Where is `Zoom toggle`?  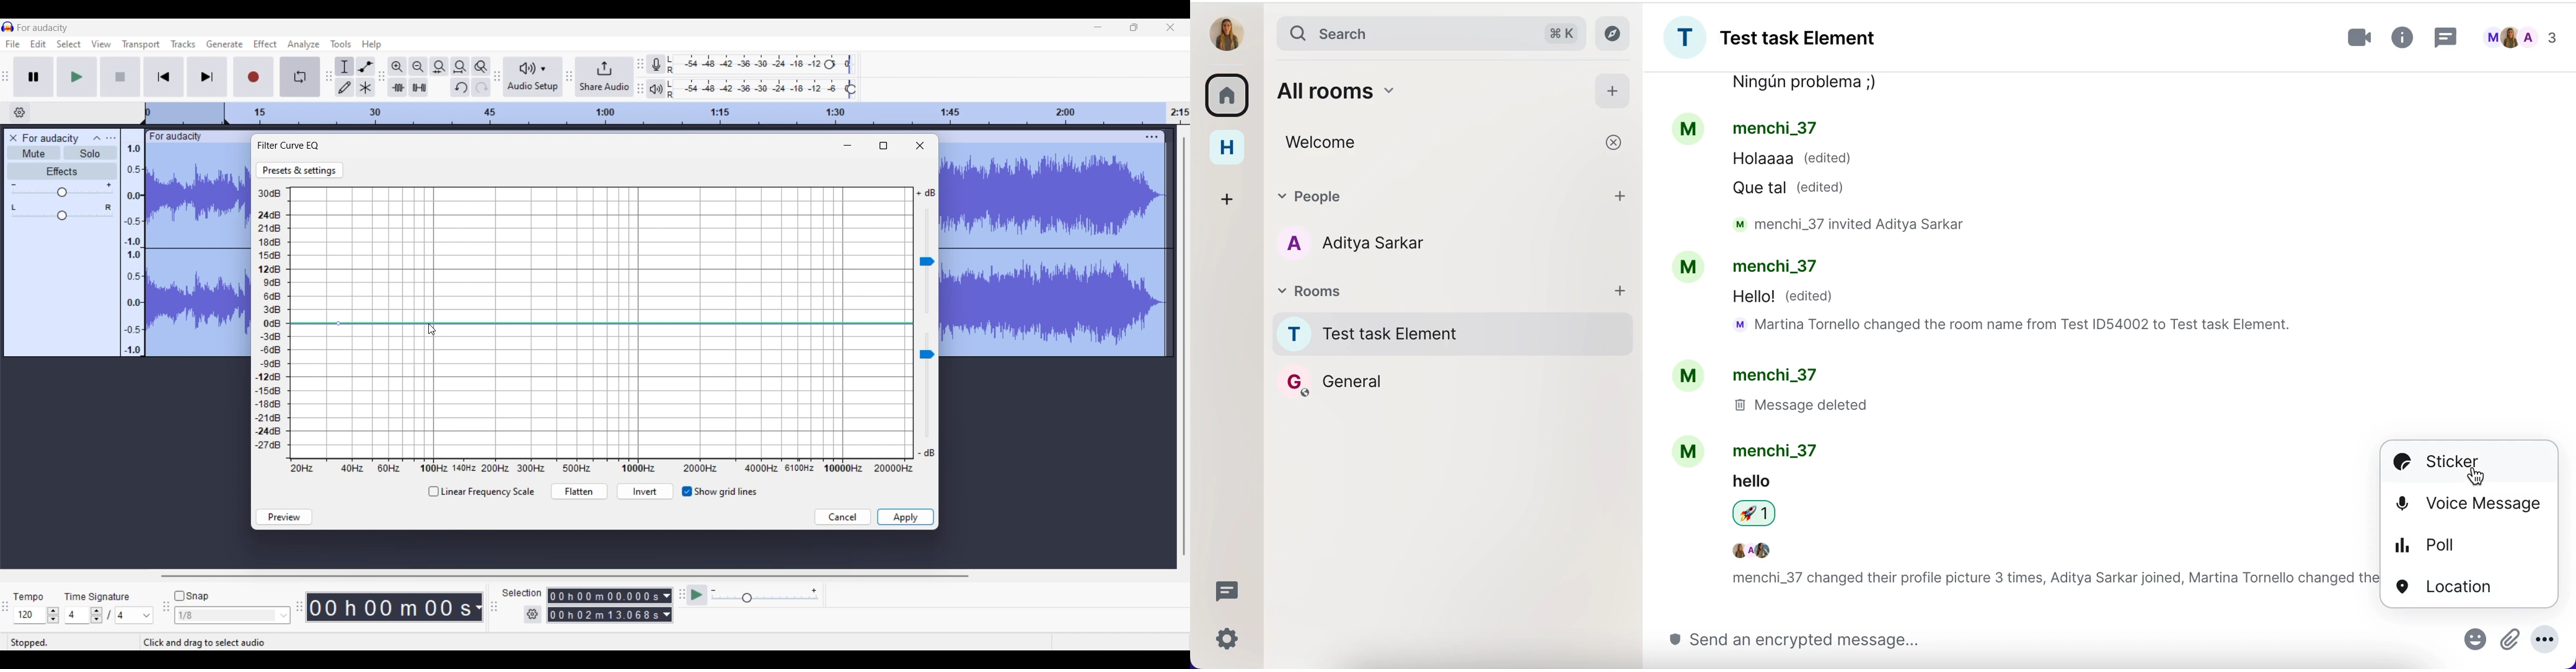 Zoom toggle is located at coordinates (482, 66).